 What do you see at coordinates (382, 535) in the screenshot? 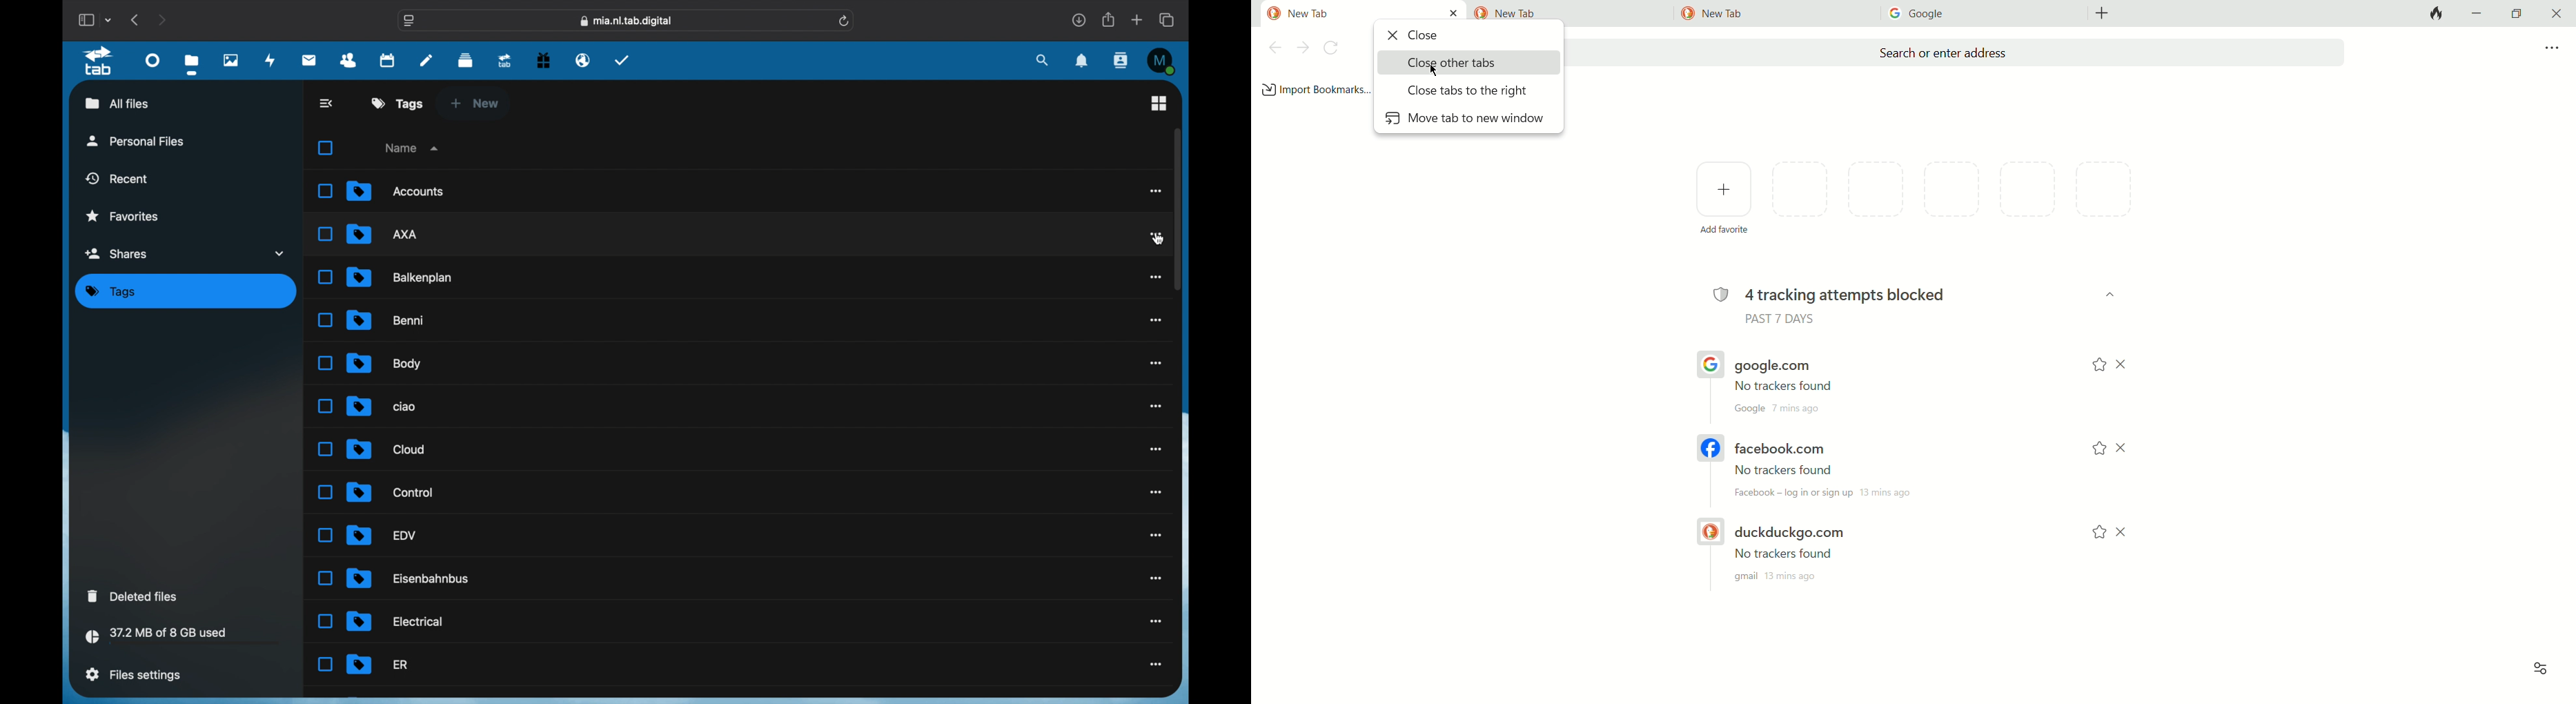
I see `file` at bounding box center [382, 535].